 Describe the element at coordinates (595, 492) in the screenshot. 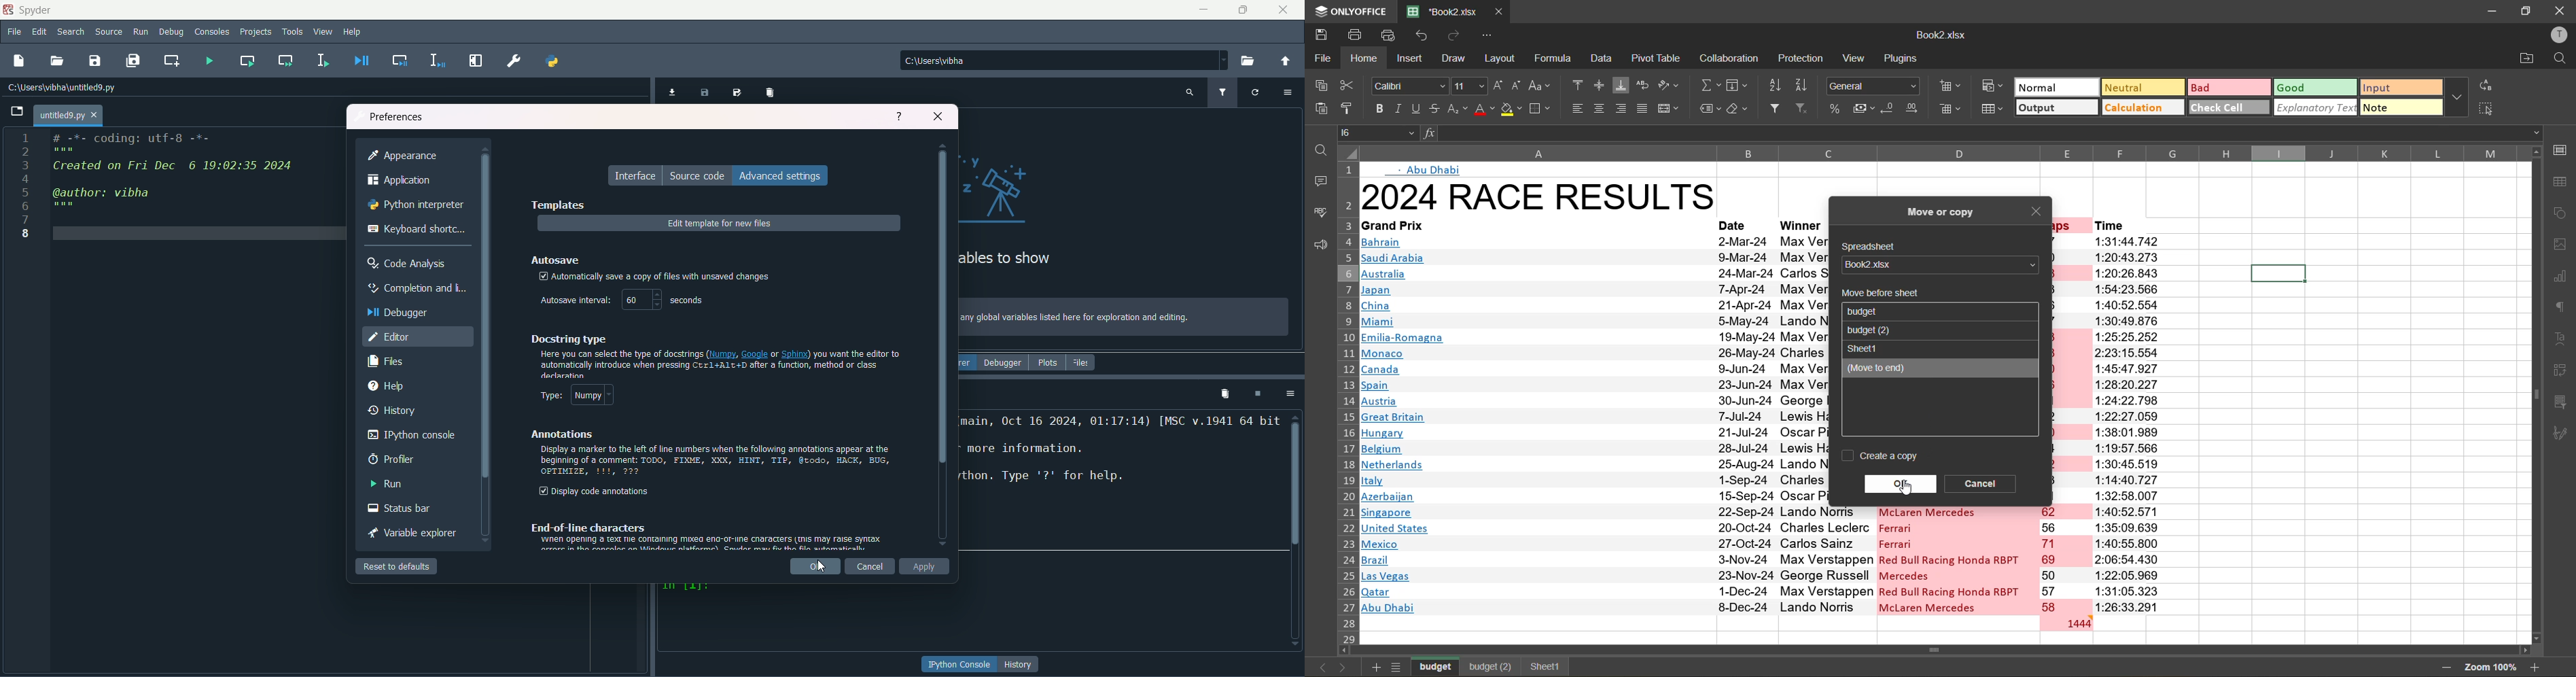

I see `display annotations` at that location.